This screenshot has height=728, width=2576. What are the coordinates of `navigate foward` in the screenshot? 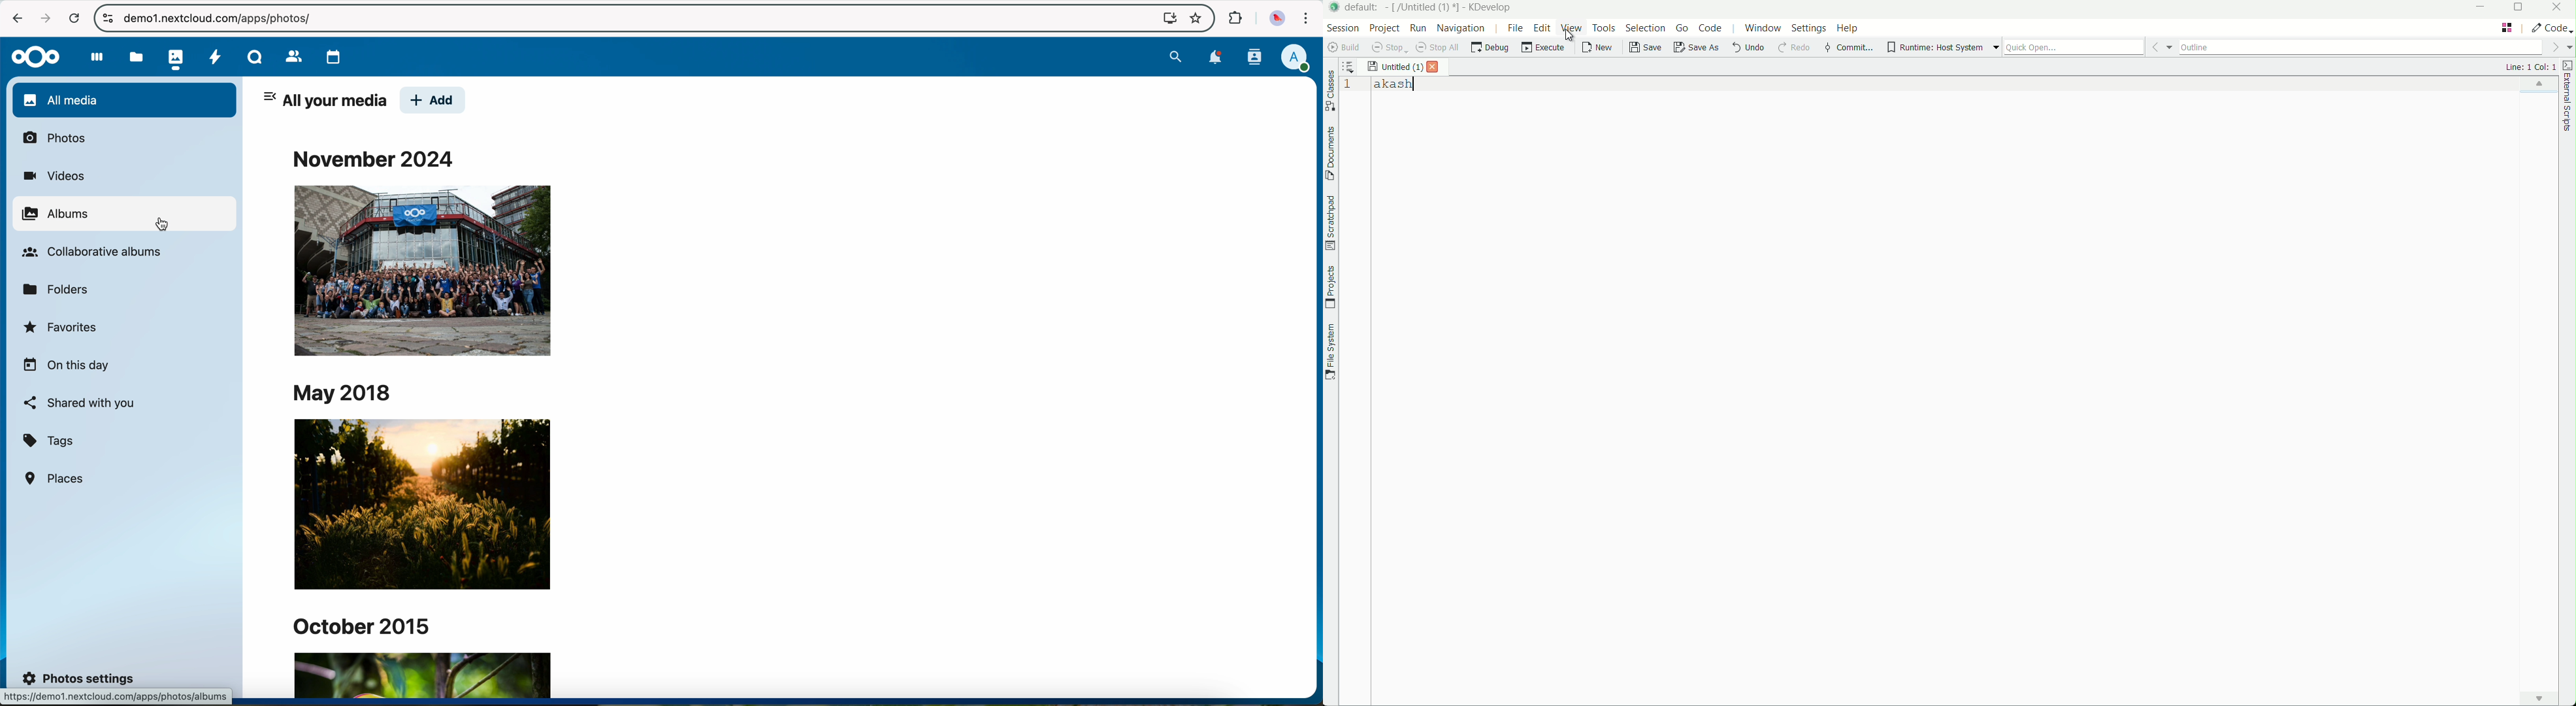 It's located at (43, 18).